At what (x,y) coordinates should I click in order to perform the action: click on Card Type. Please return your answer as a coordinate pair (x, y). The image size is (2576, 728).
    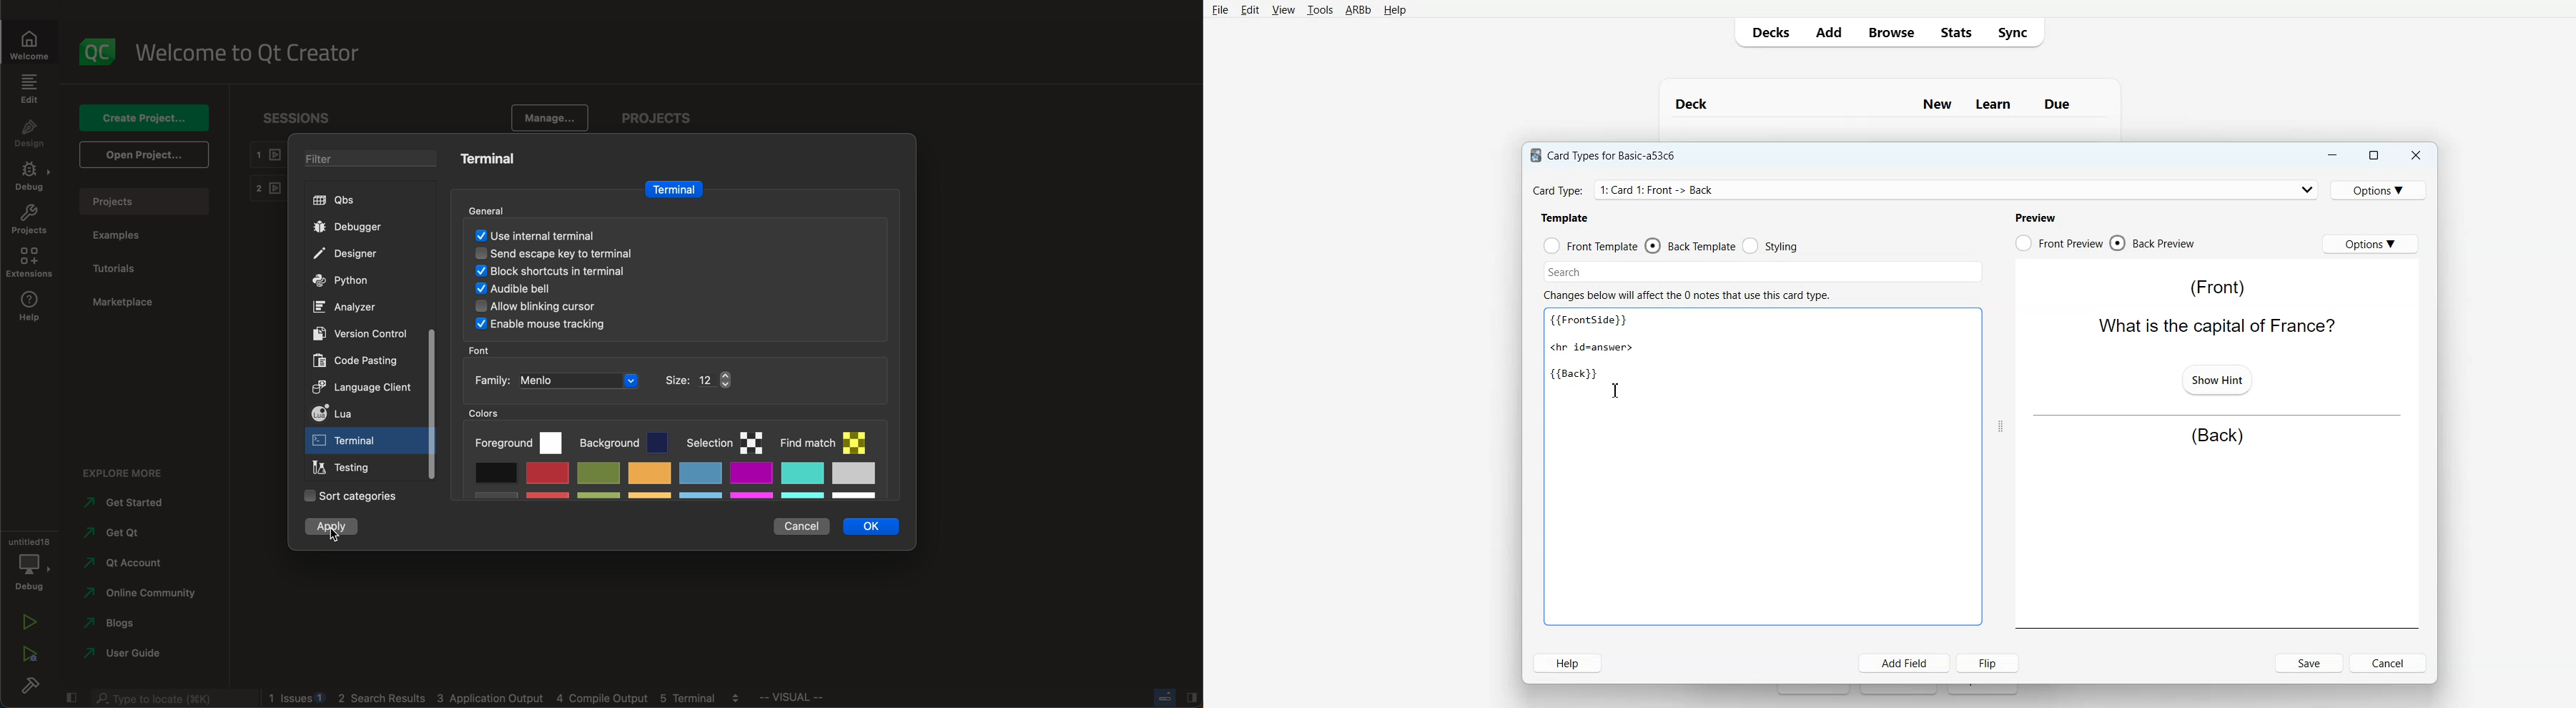
    Looking at the image, I should click on (1926, 190).